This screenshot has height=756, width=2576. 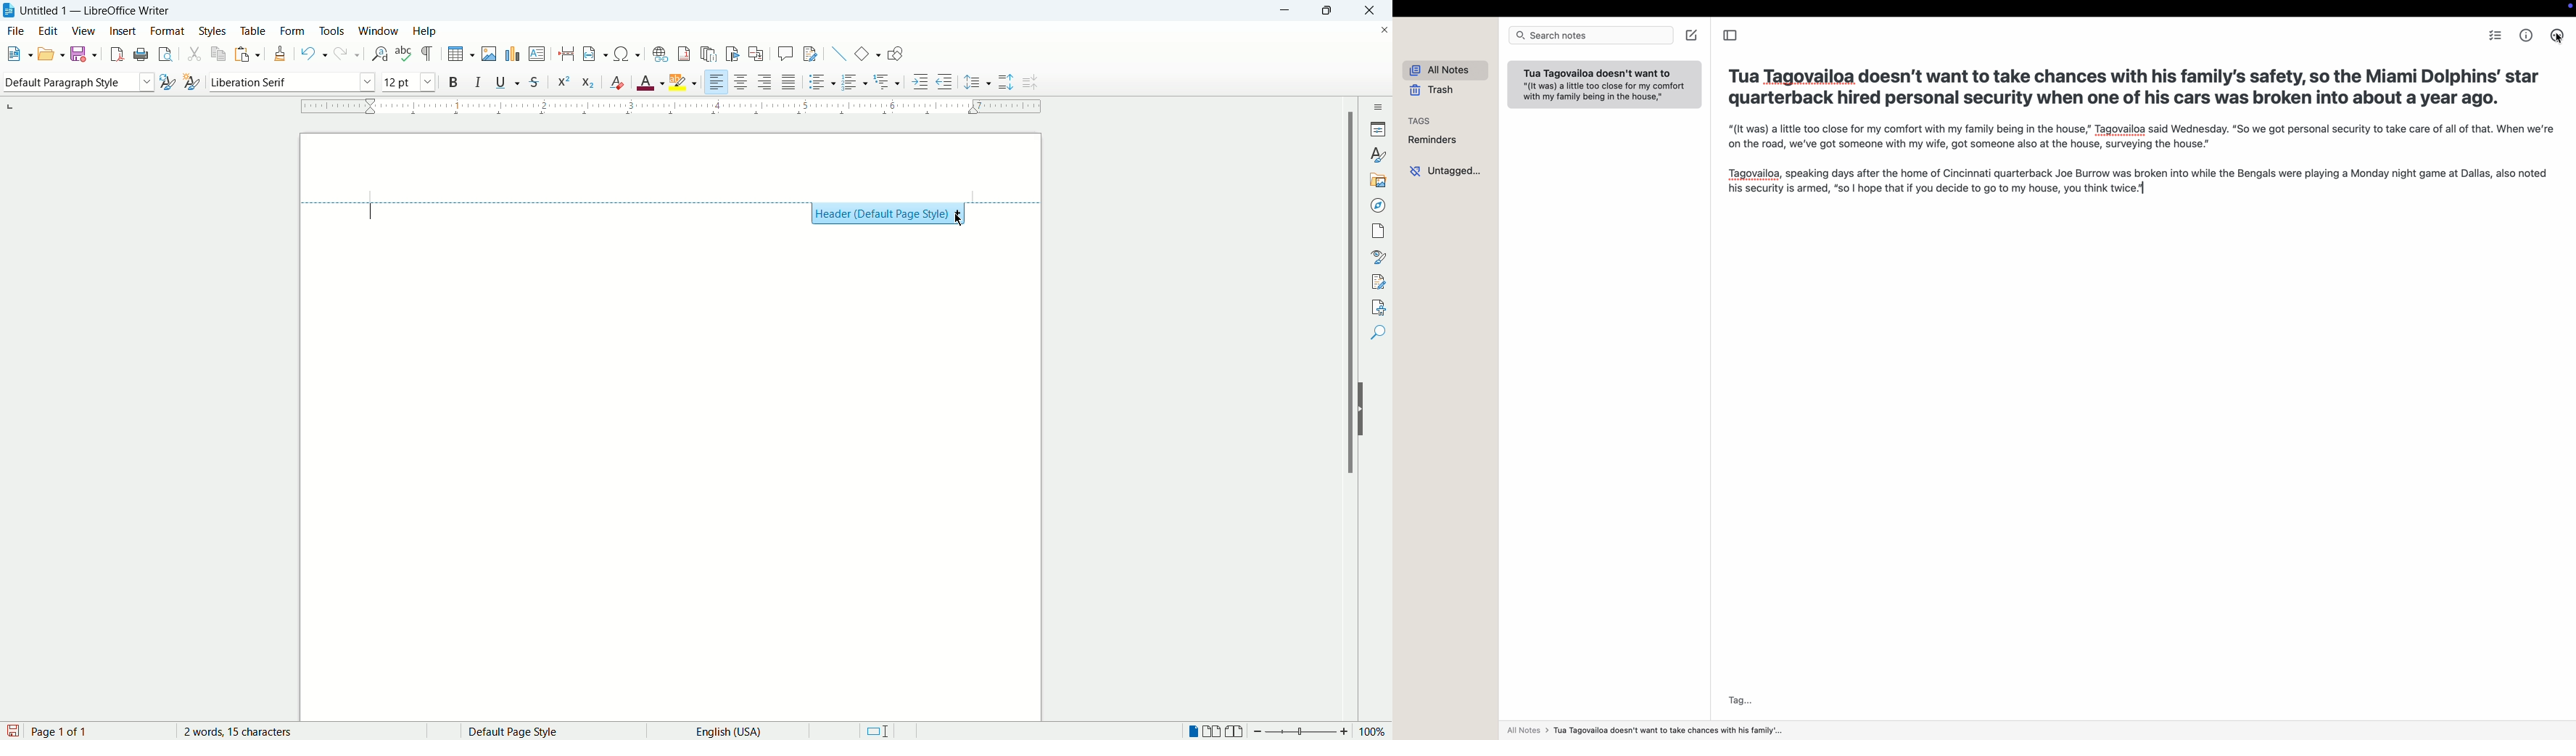 I want to click on bold, so click(x=451, y=85).